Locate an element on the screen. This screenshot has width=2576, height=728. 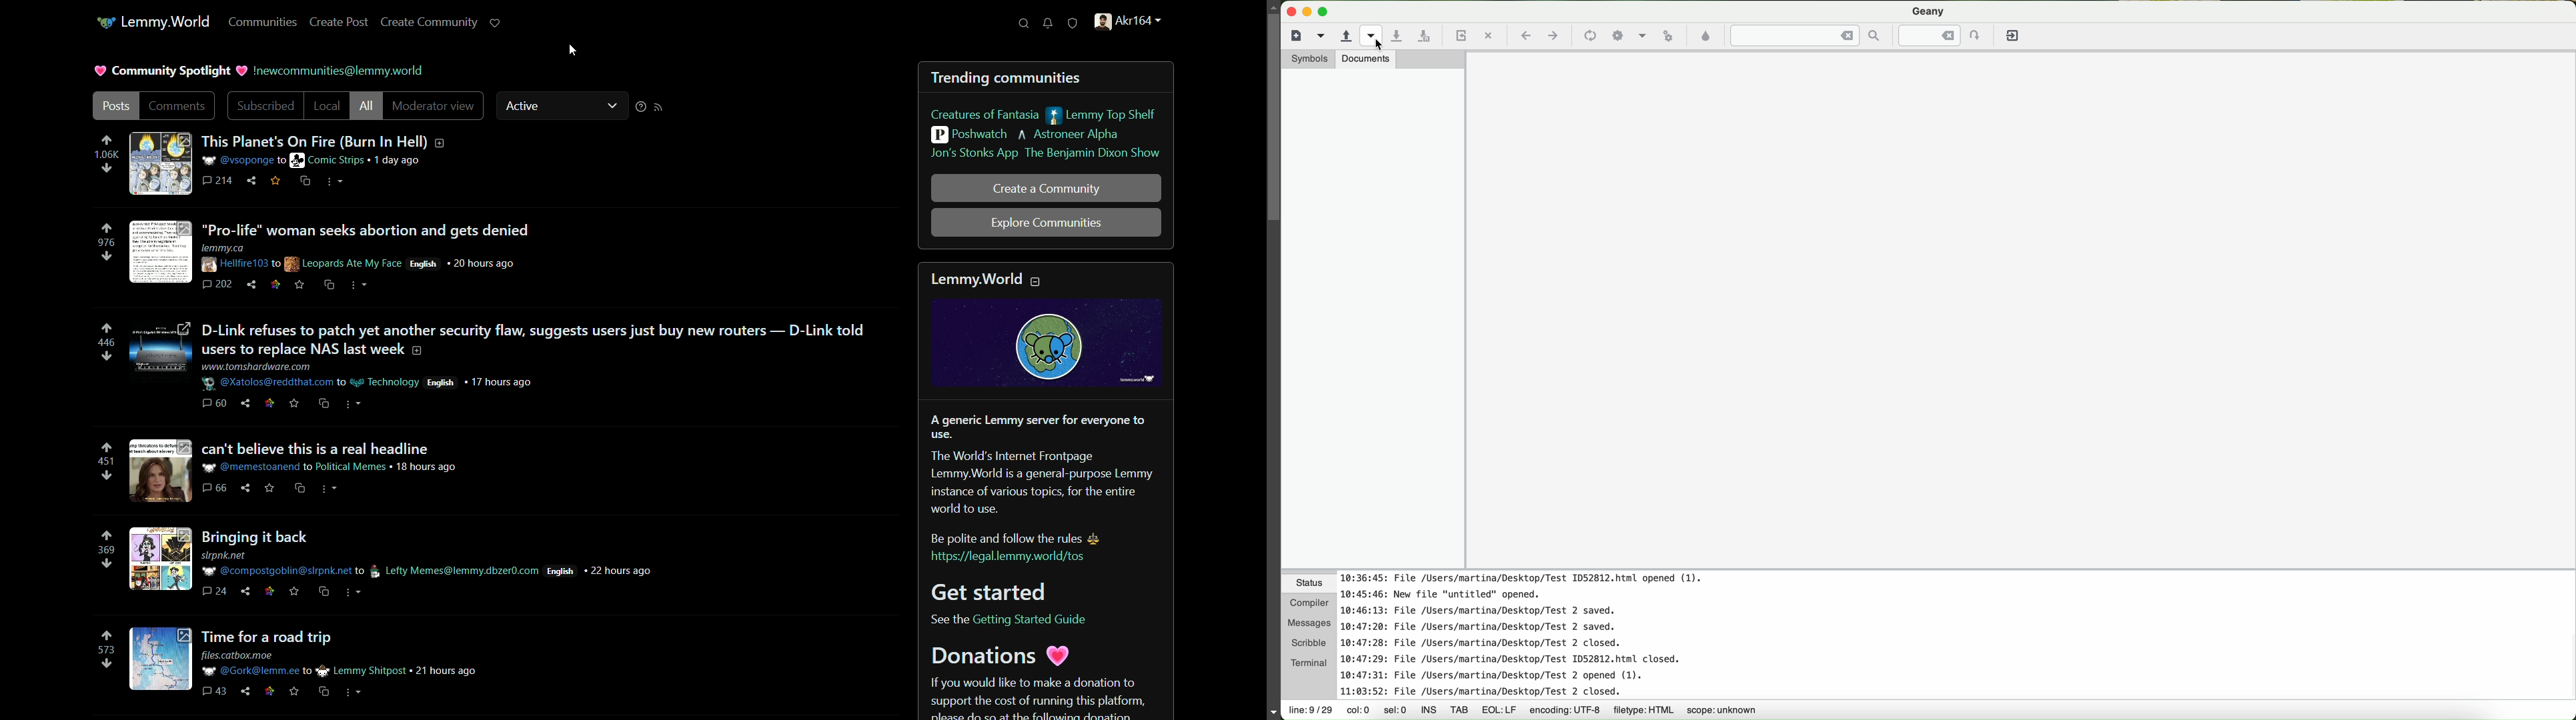
run or view the current file is located at coordinates (1666, 35).